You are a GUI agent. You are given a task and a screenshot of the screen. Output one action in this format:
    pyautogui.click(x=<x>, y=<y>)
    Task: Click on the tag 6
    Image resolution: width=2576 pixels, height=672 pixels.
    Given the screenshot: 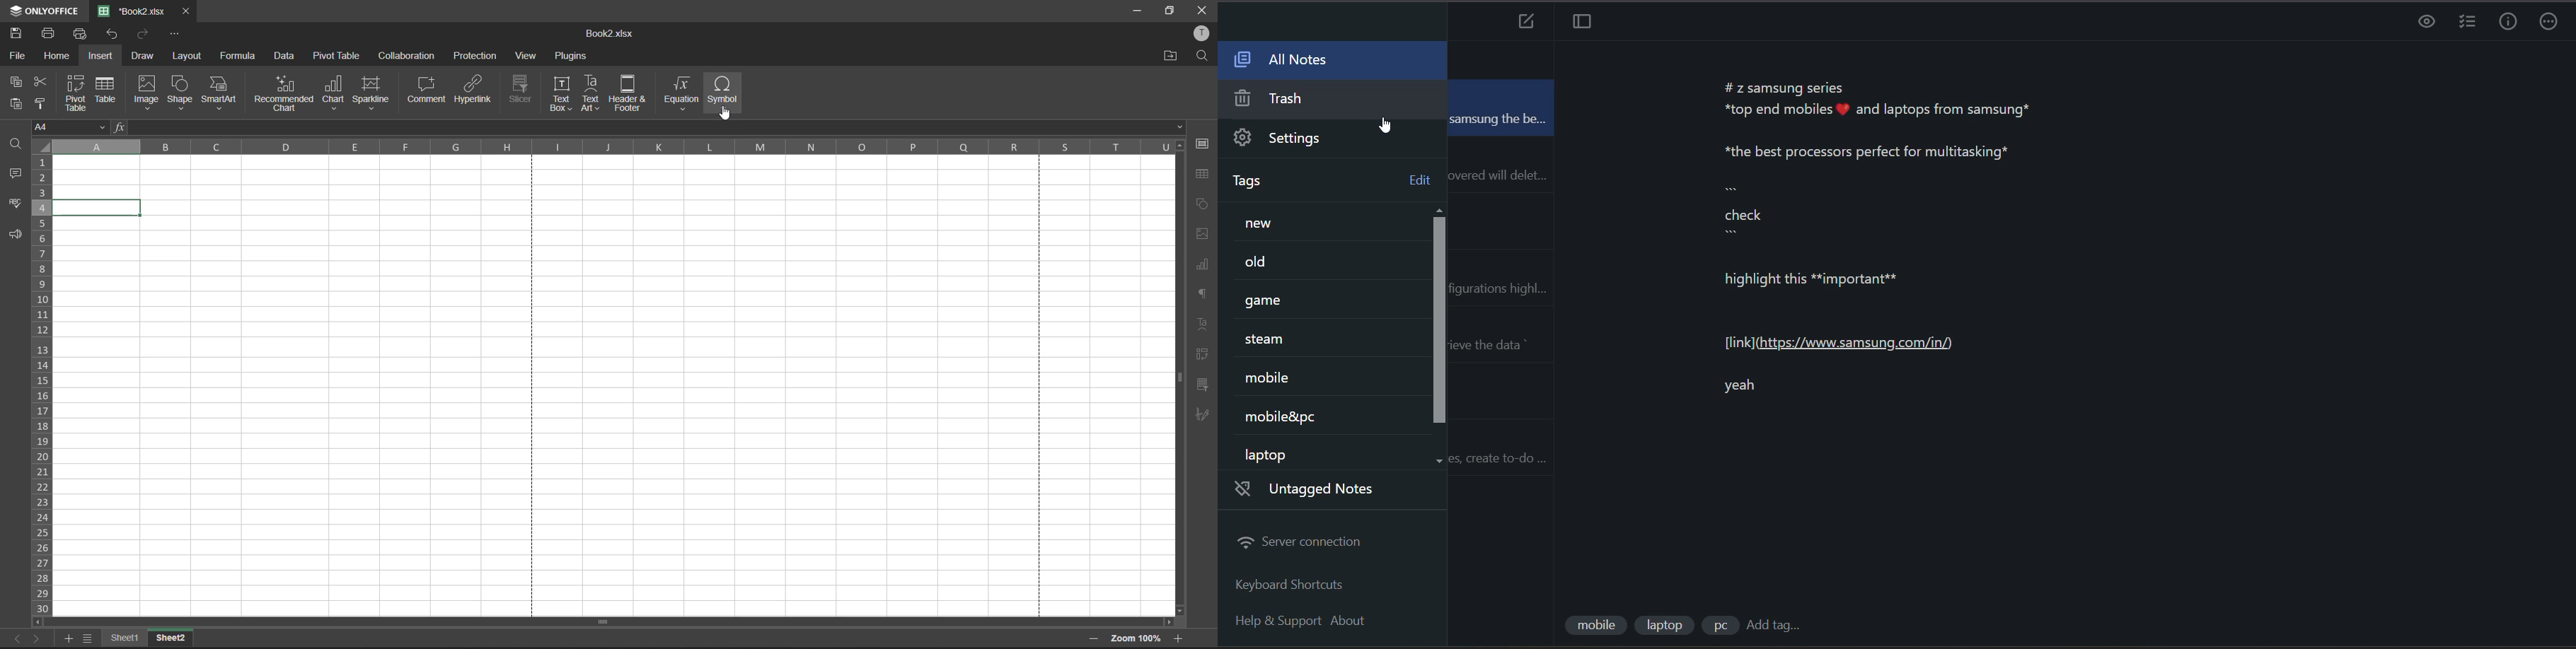 What is the action you would take?
    pyautogui.click(x=1286, y=418)
    